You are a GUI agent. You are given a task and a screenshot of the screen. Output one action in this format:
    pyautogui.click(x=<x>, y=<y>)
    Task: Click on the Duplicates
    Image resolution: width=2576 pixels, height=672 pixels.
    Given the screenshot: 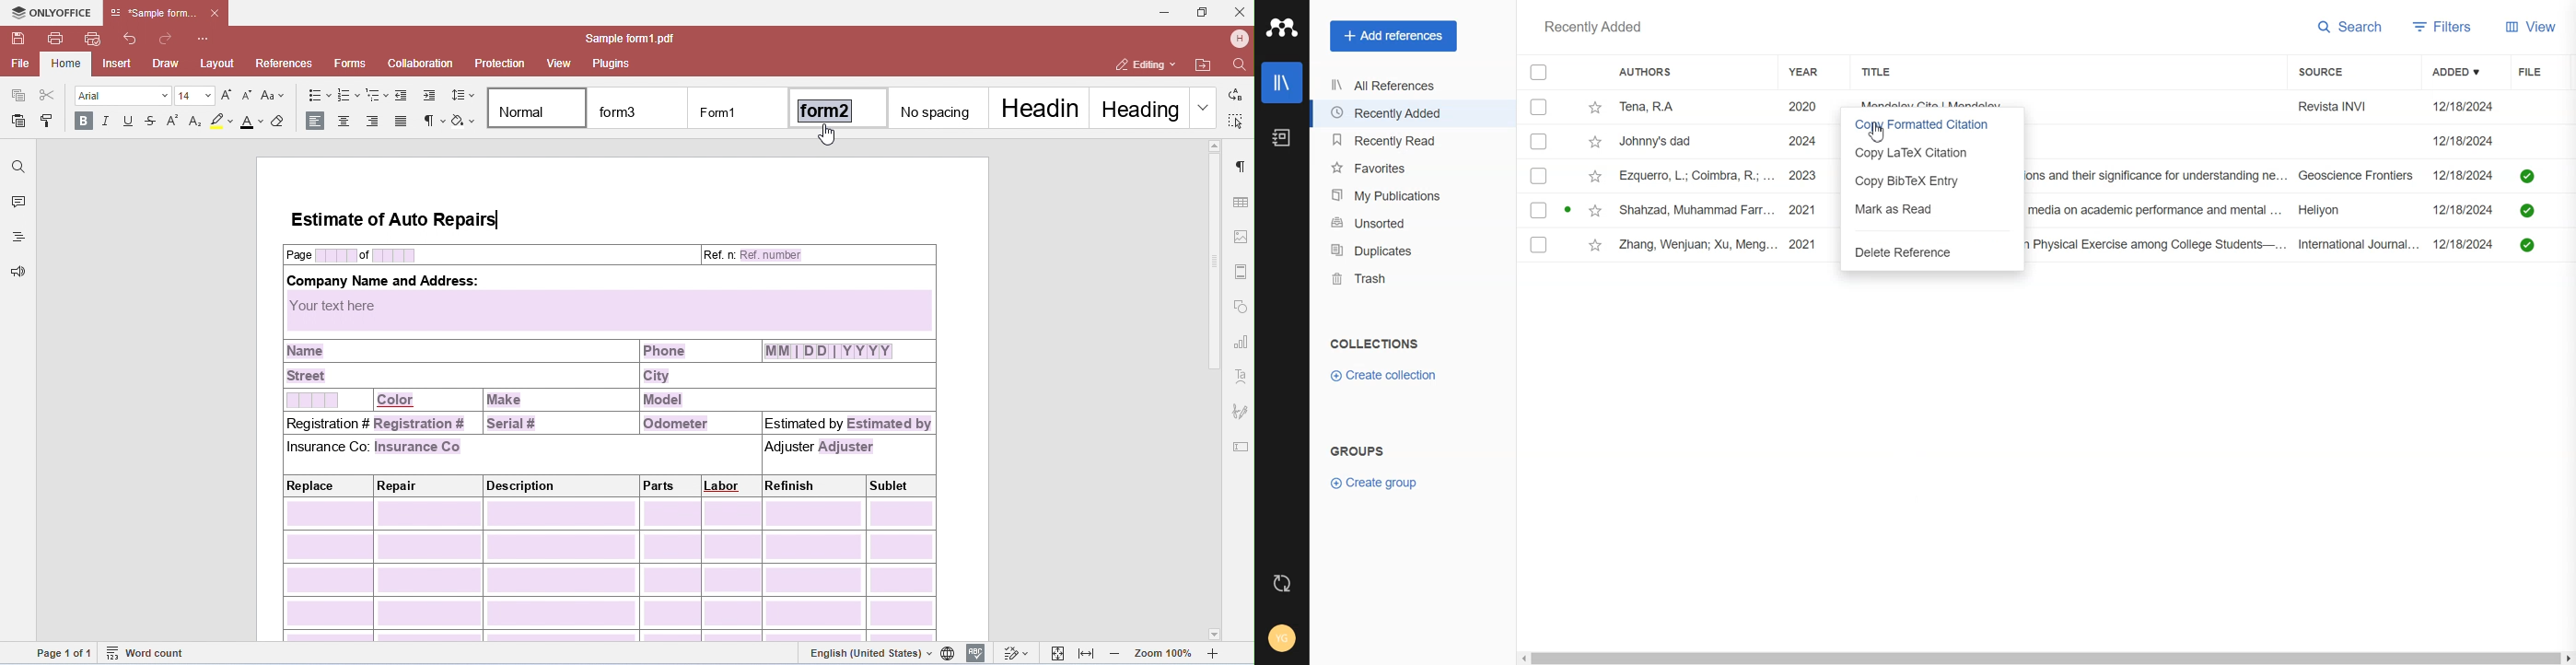 What is the action you would take?
    pyautogui.click(x=1413, y=251)
    